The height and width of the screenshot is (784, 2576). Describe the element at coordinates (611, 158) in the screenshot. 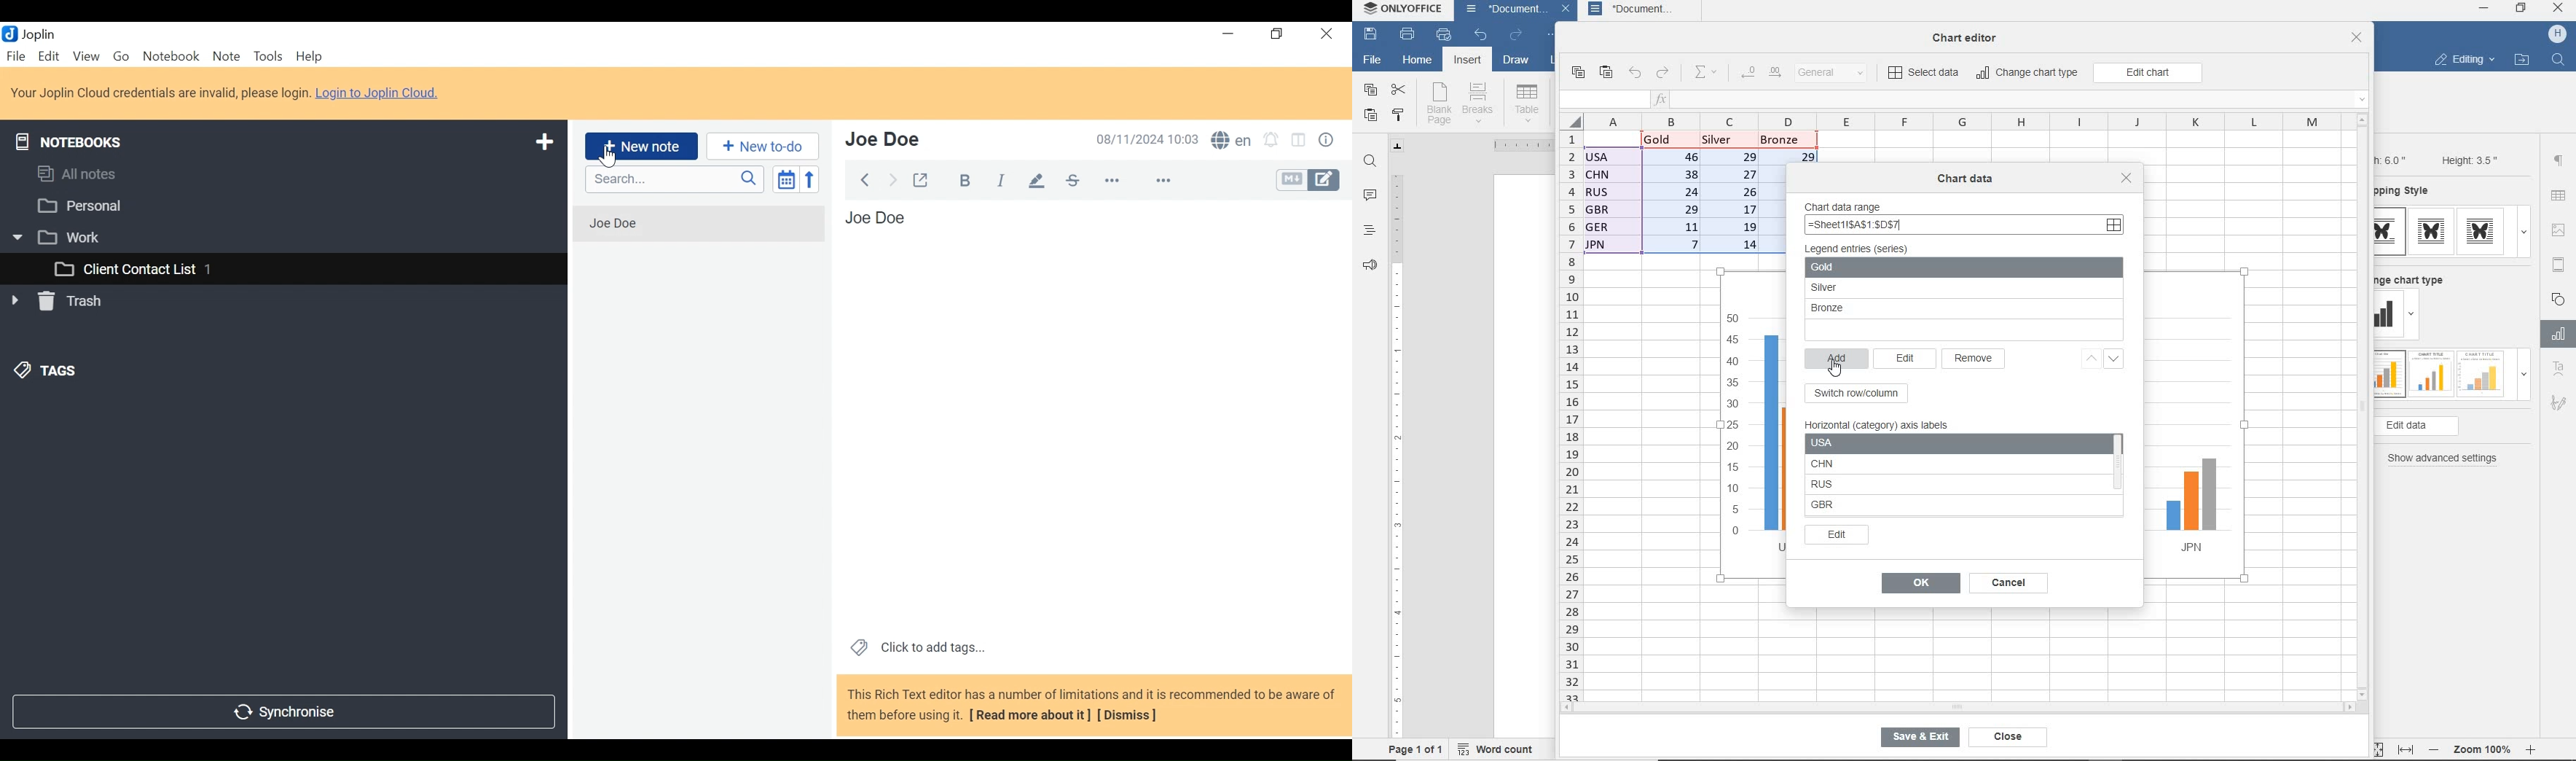

I see `Cursor` at that location.